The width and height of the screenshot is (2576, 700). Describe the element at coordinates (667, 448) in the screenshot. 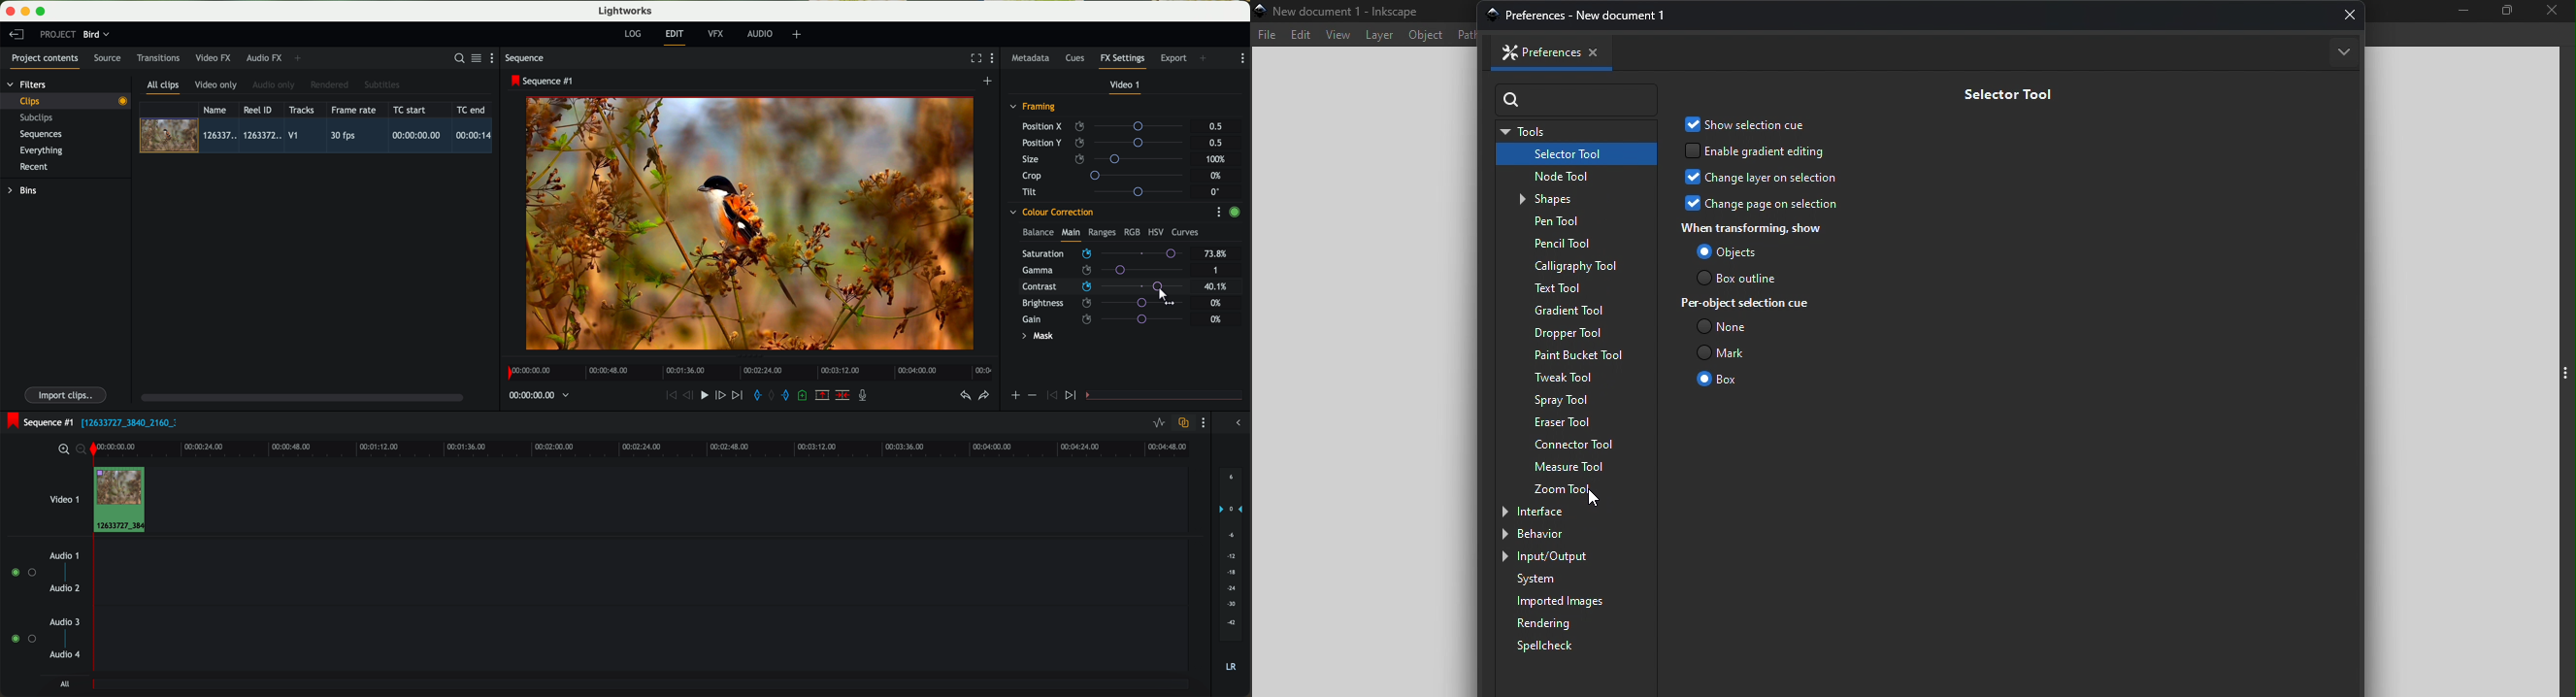

I see `timeline` at that location.